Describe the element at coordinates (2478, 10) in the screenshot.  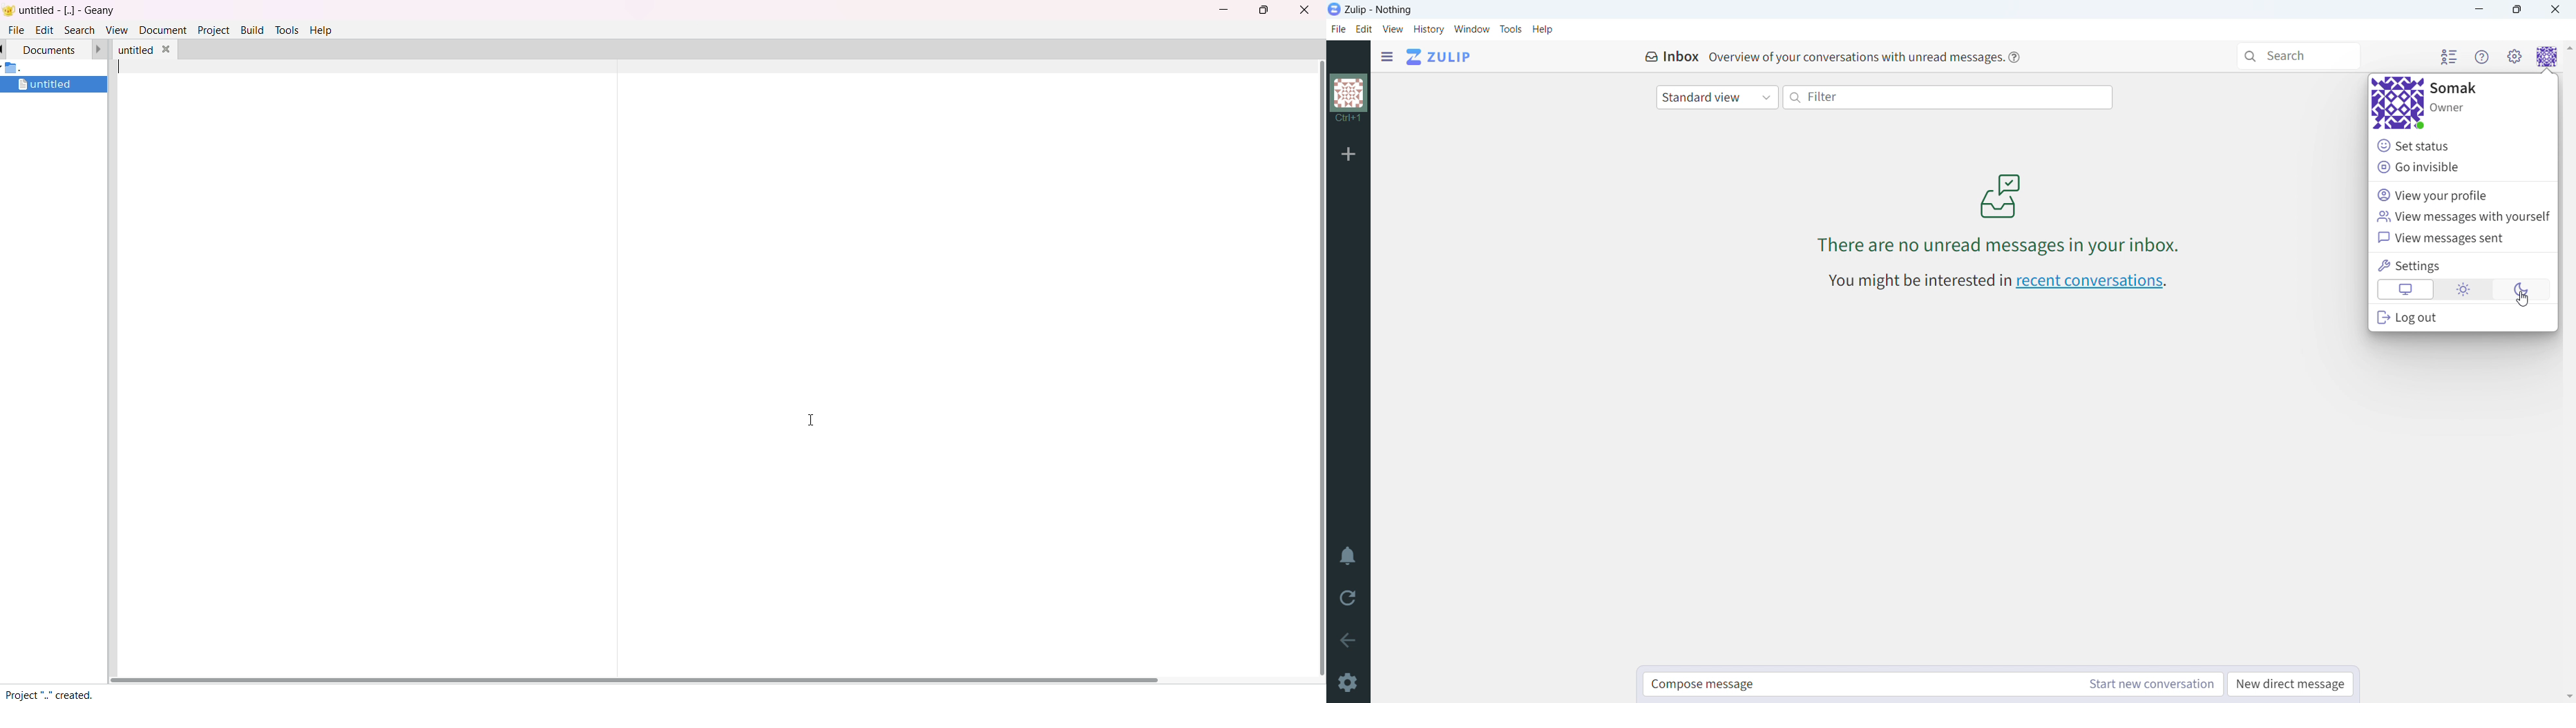
I see `minimize` at that location.